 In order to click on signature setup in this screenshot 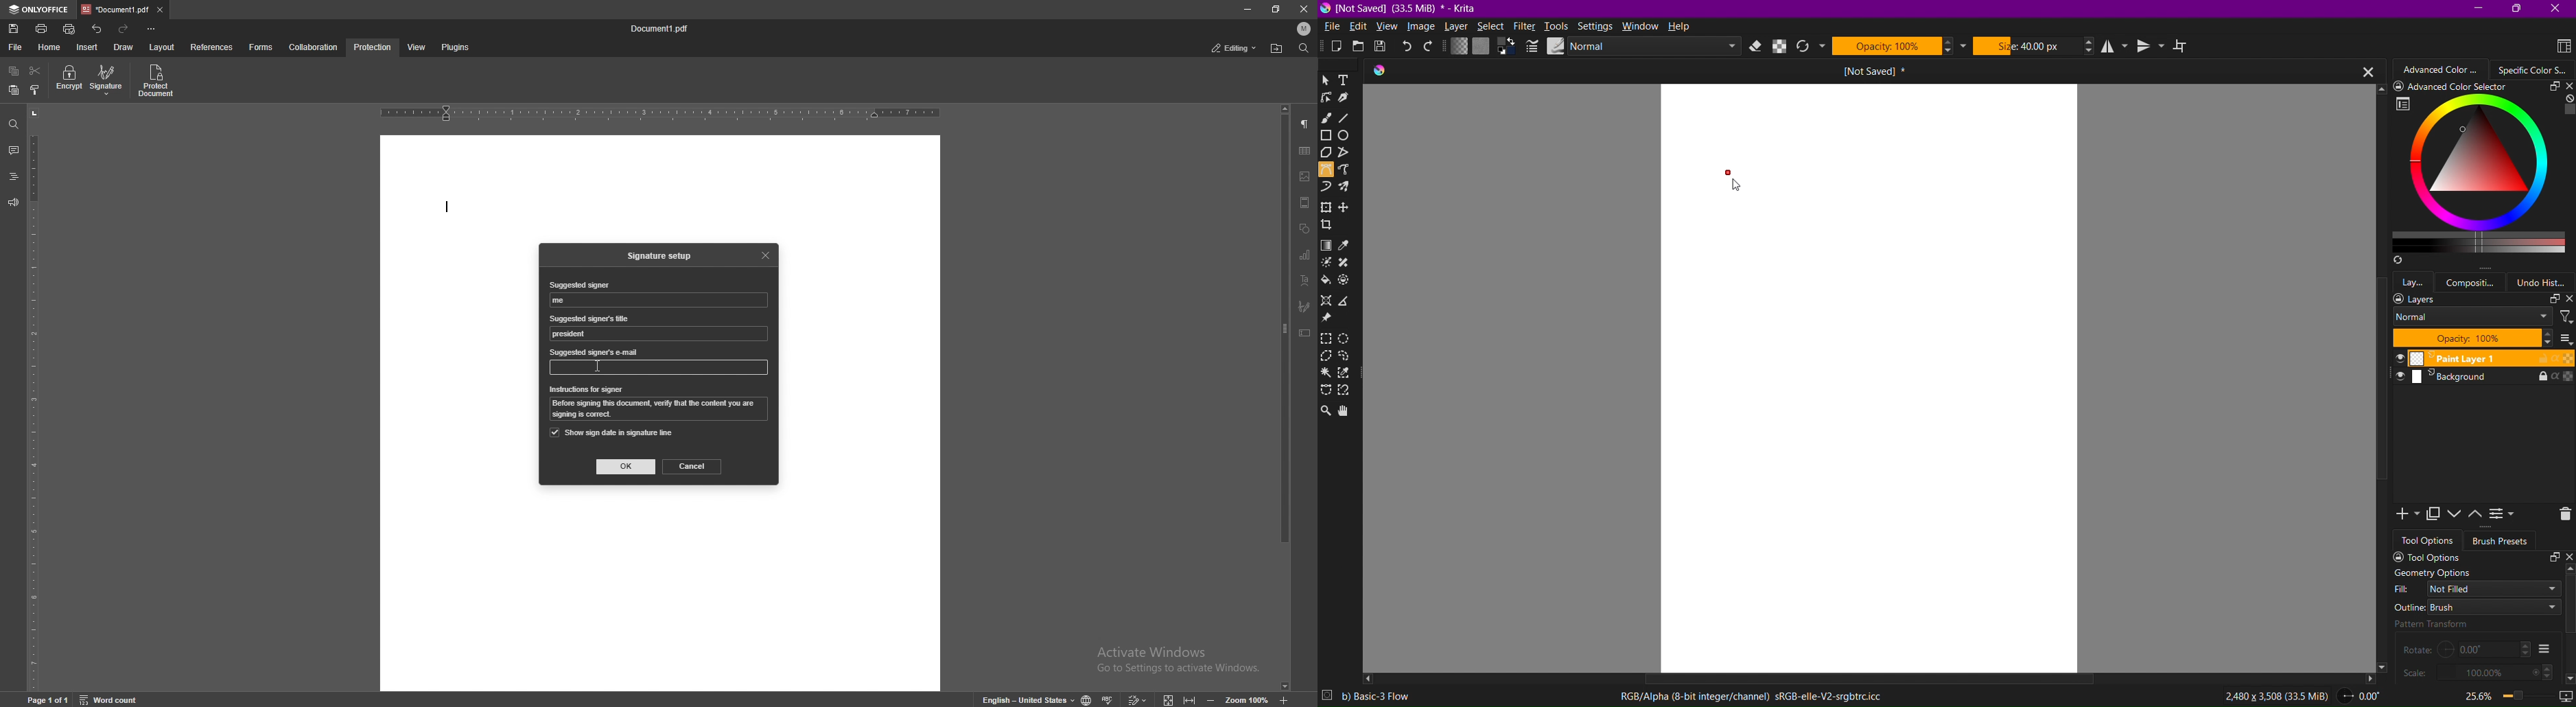, I will do `click(662, 256)`.